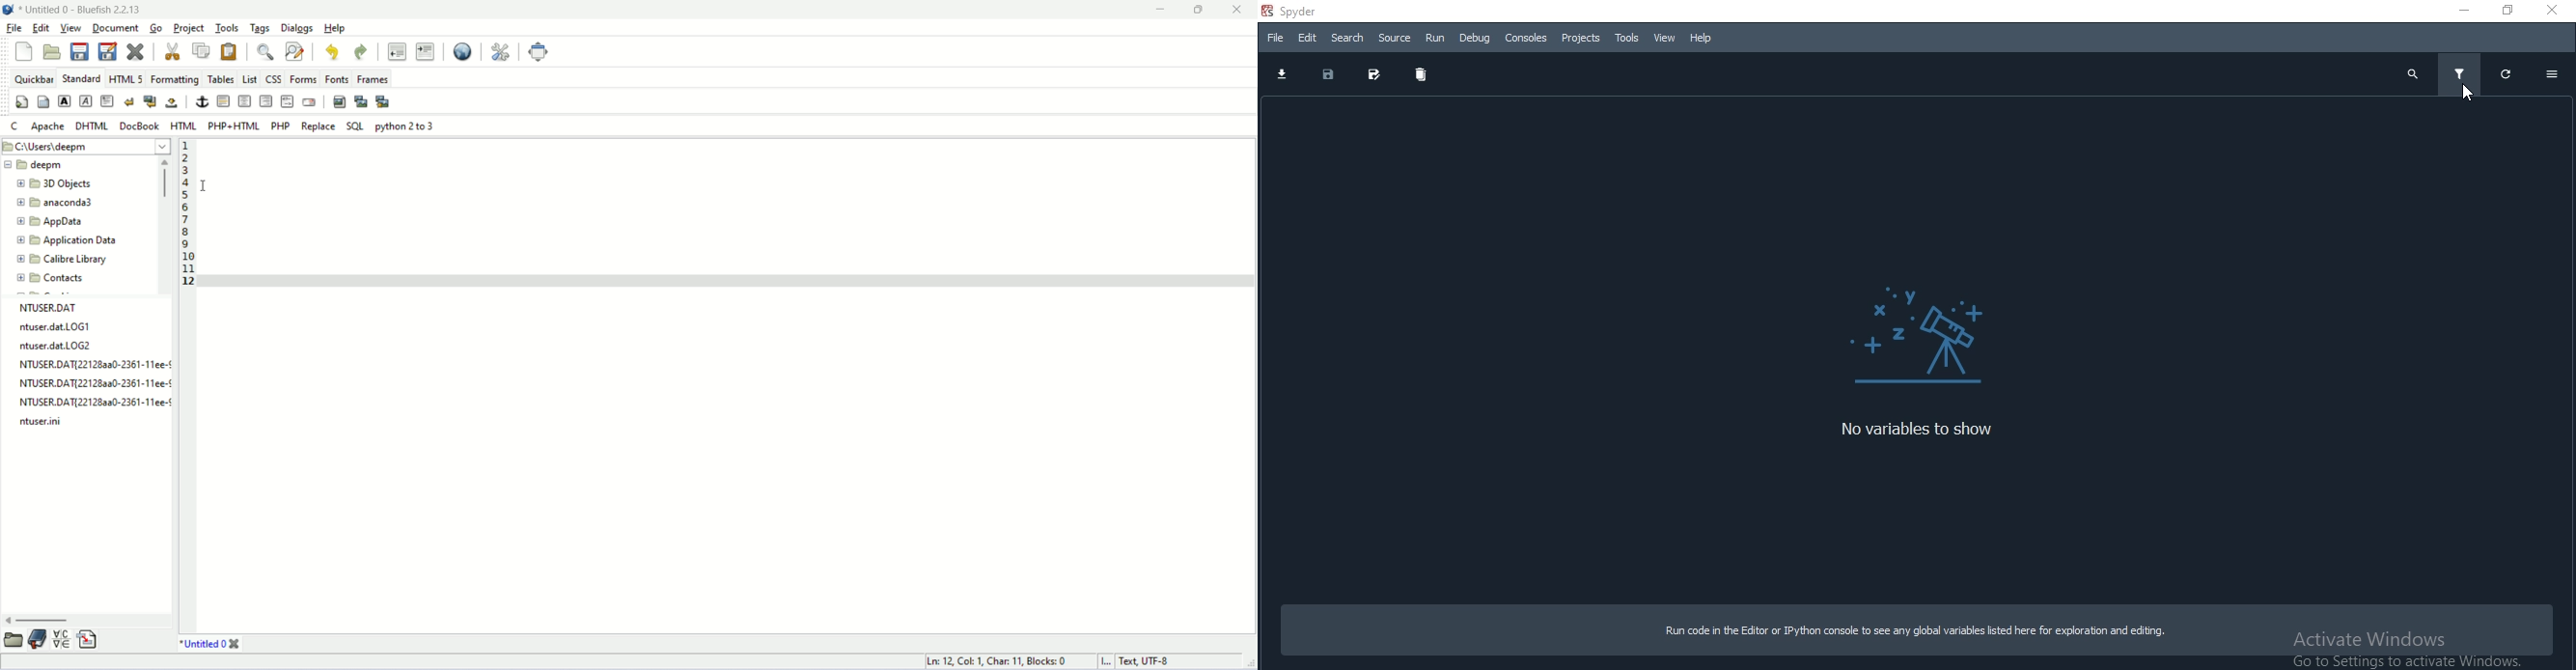  I want to click on line number, so click(185, 213).